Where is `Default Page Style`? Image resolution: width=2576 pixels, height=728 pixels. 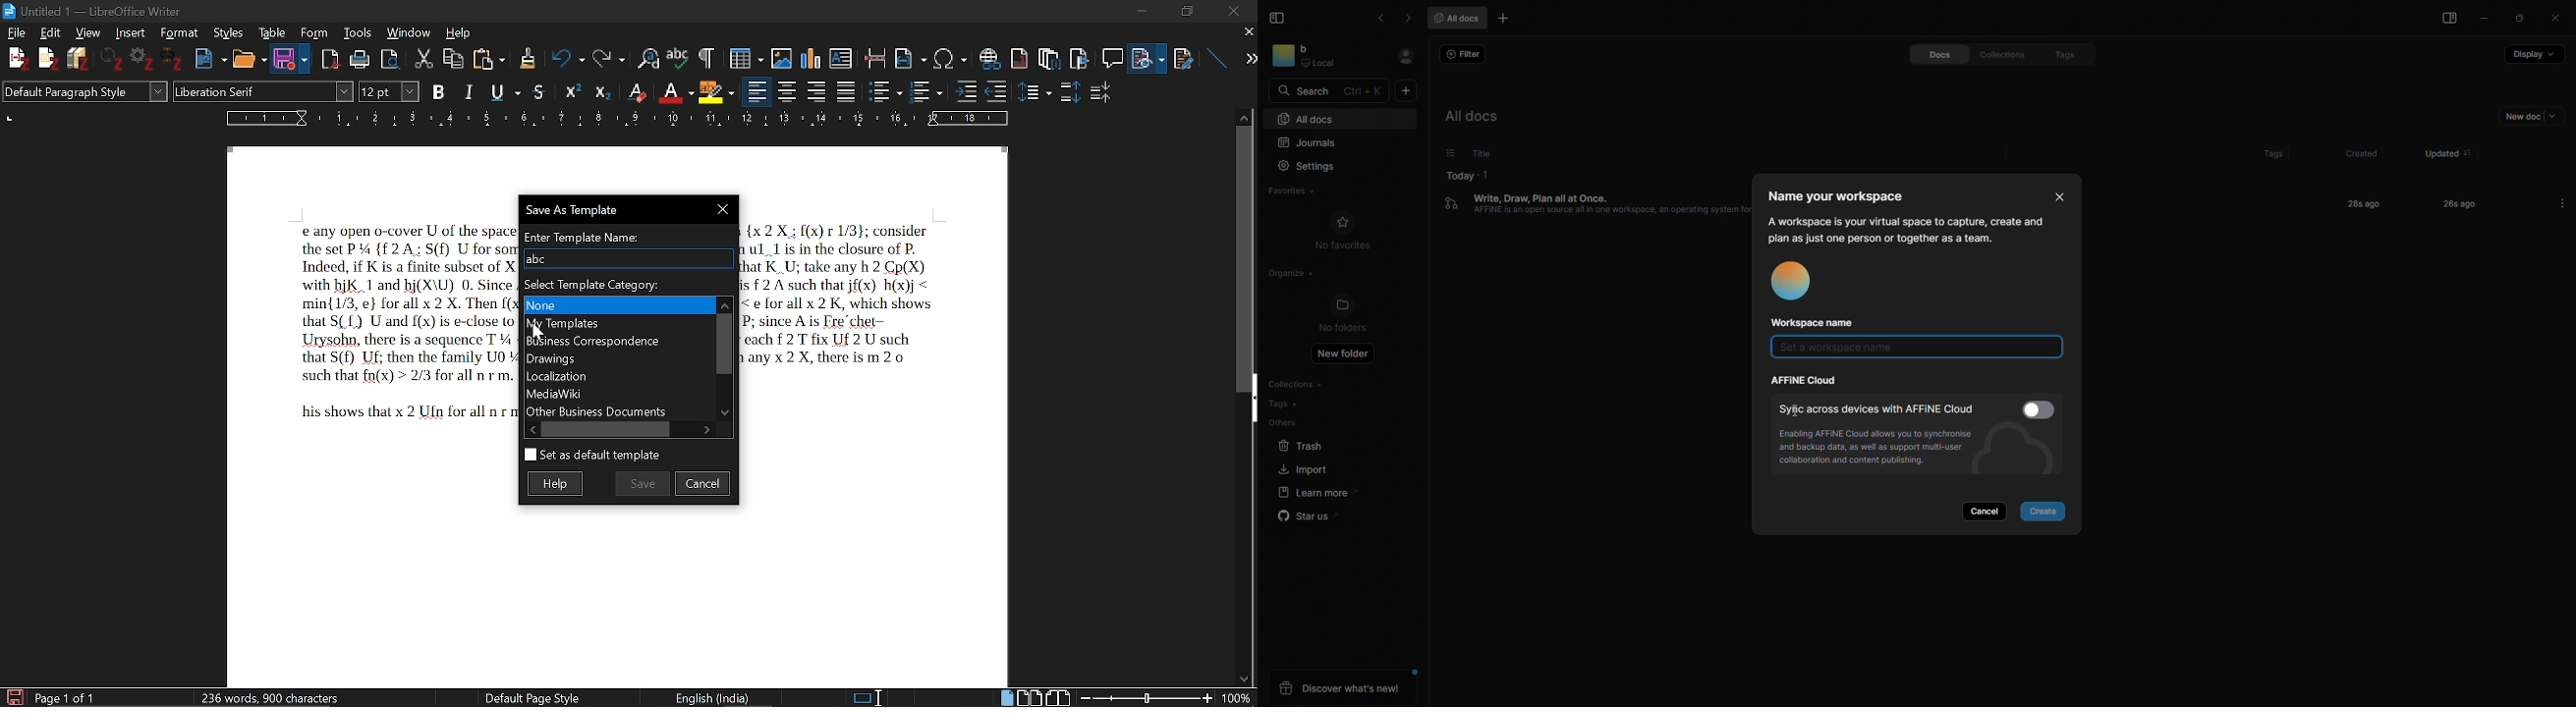
Default Page Style is located at coordinates (532, 697).